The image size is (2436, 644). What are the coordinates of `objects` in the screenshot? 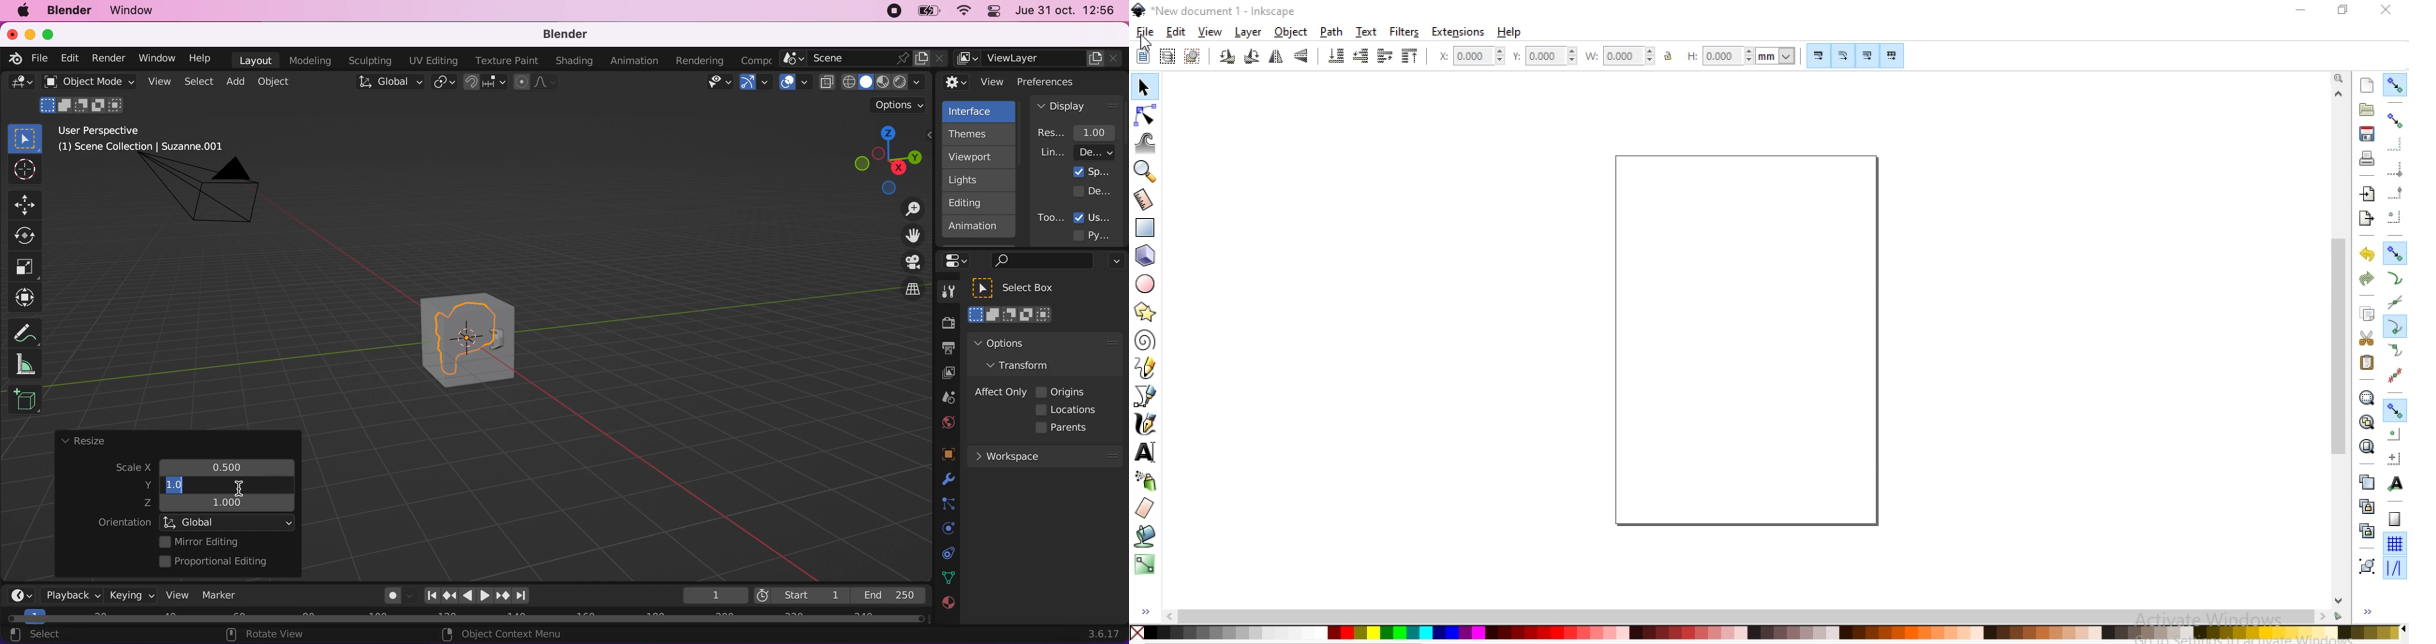 It's located at (938, 455).